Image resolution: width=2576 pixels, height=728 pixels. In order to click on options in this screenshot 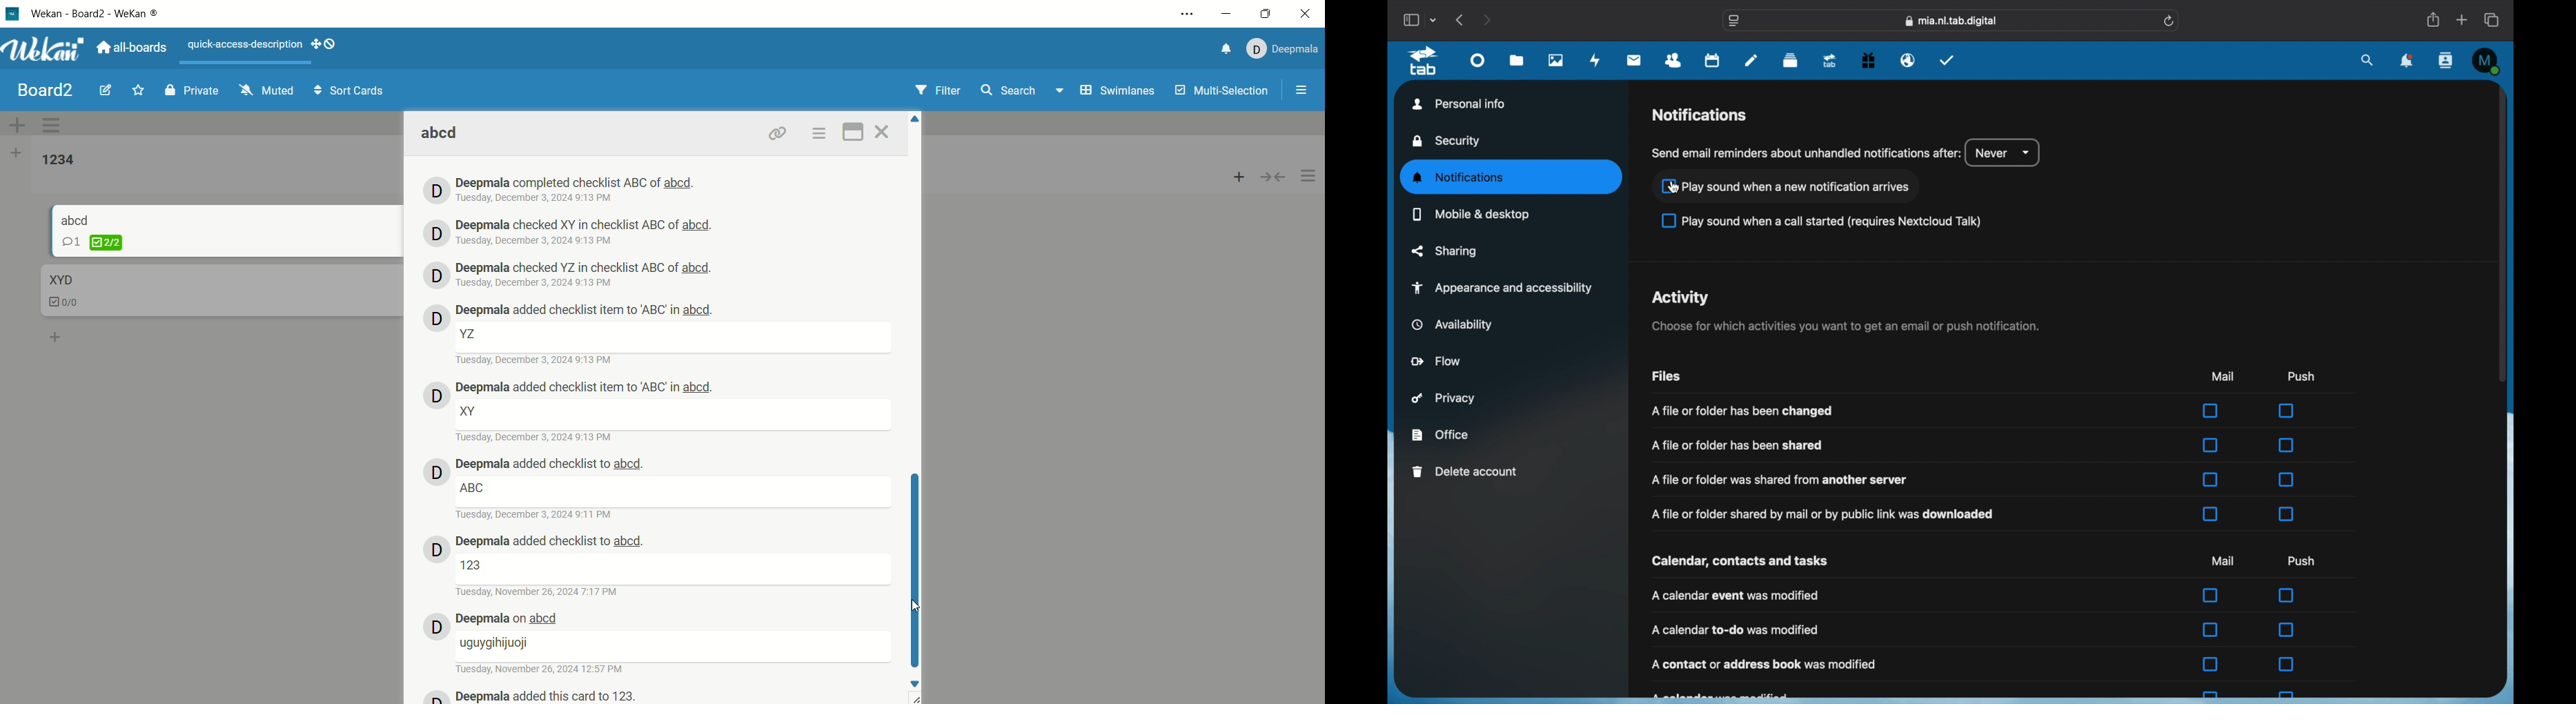, I will do `click(1303, 92)`.